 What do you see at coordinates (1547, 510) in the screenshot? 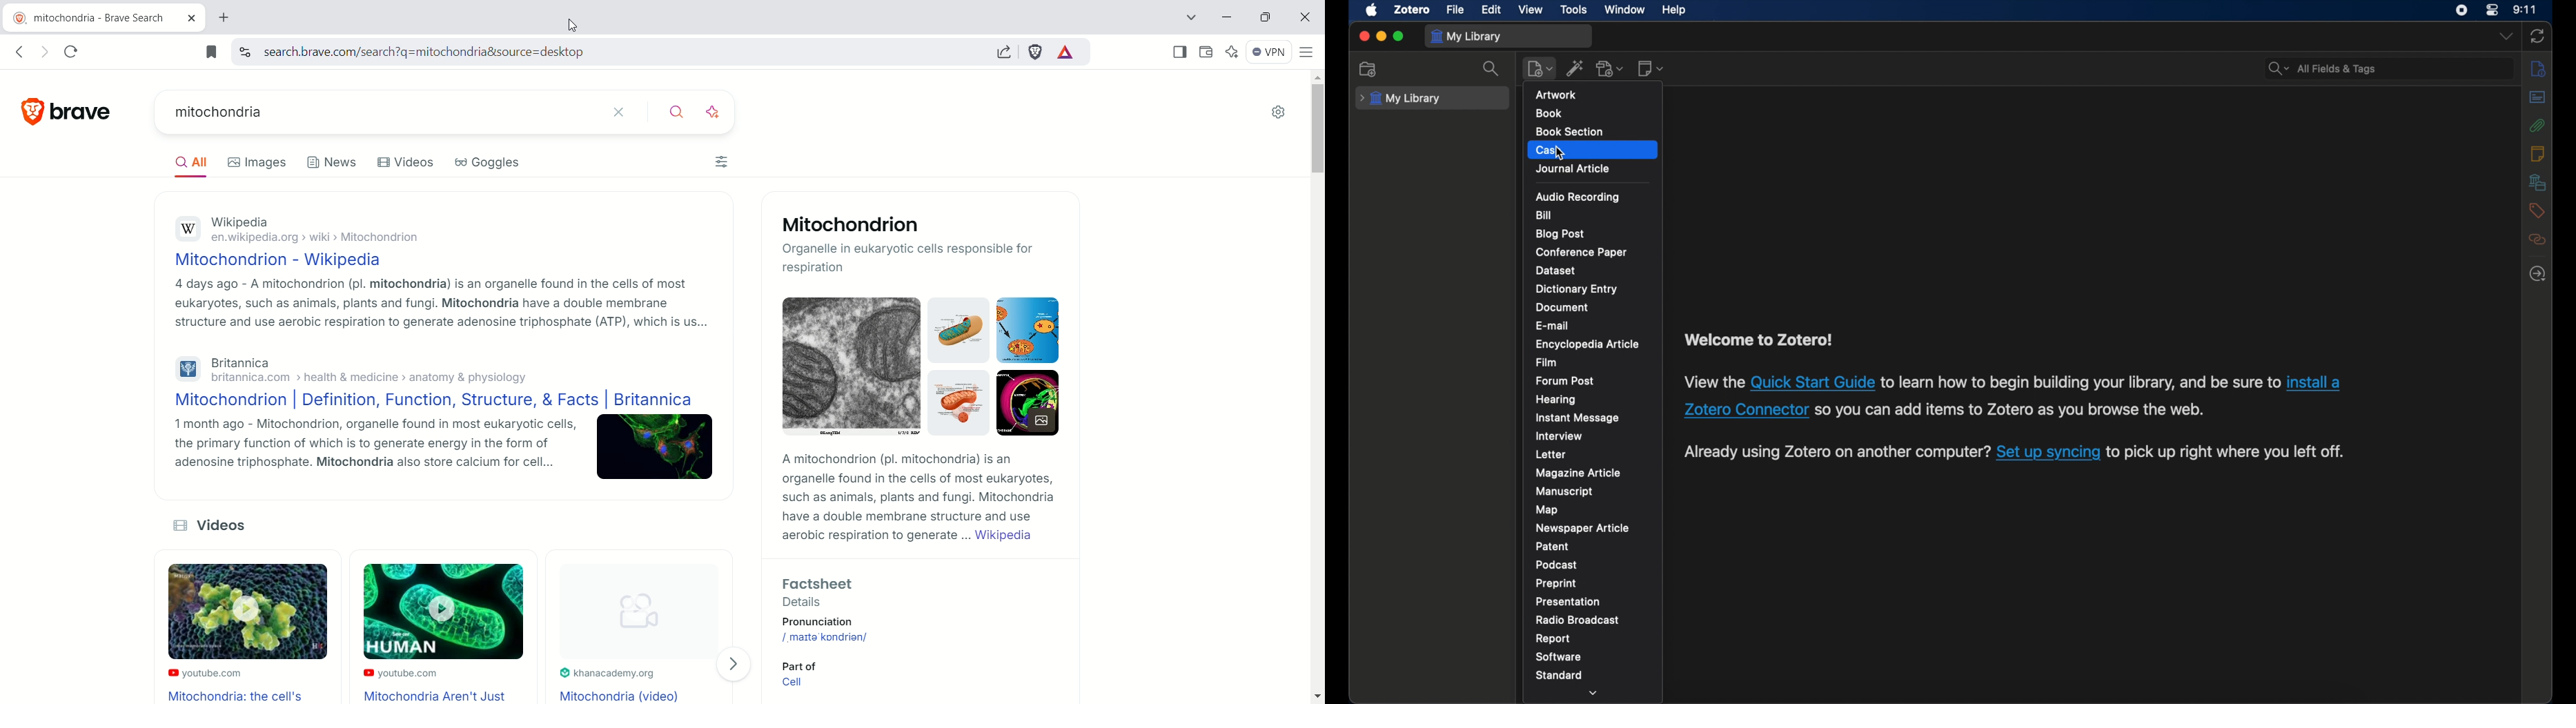
I see `map` at bounding box center [1547, 510].